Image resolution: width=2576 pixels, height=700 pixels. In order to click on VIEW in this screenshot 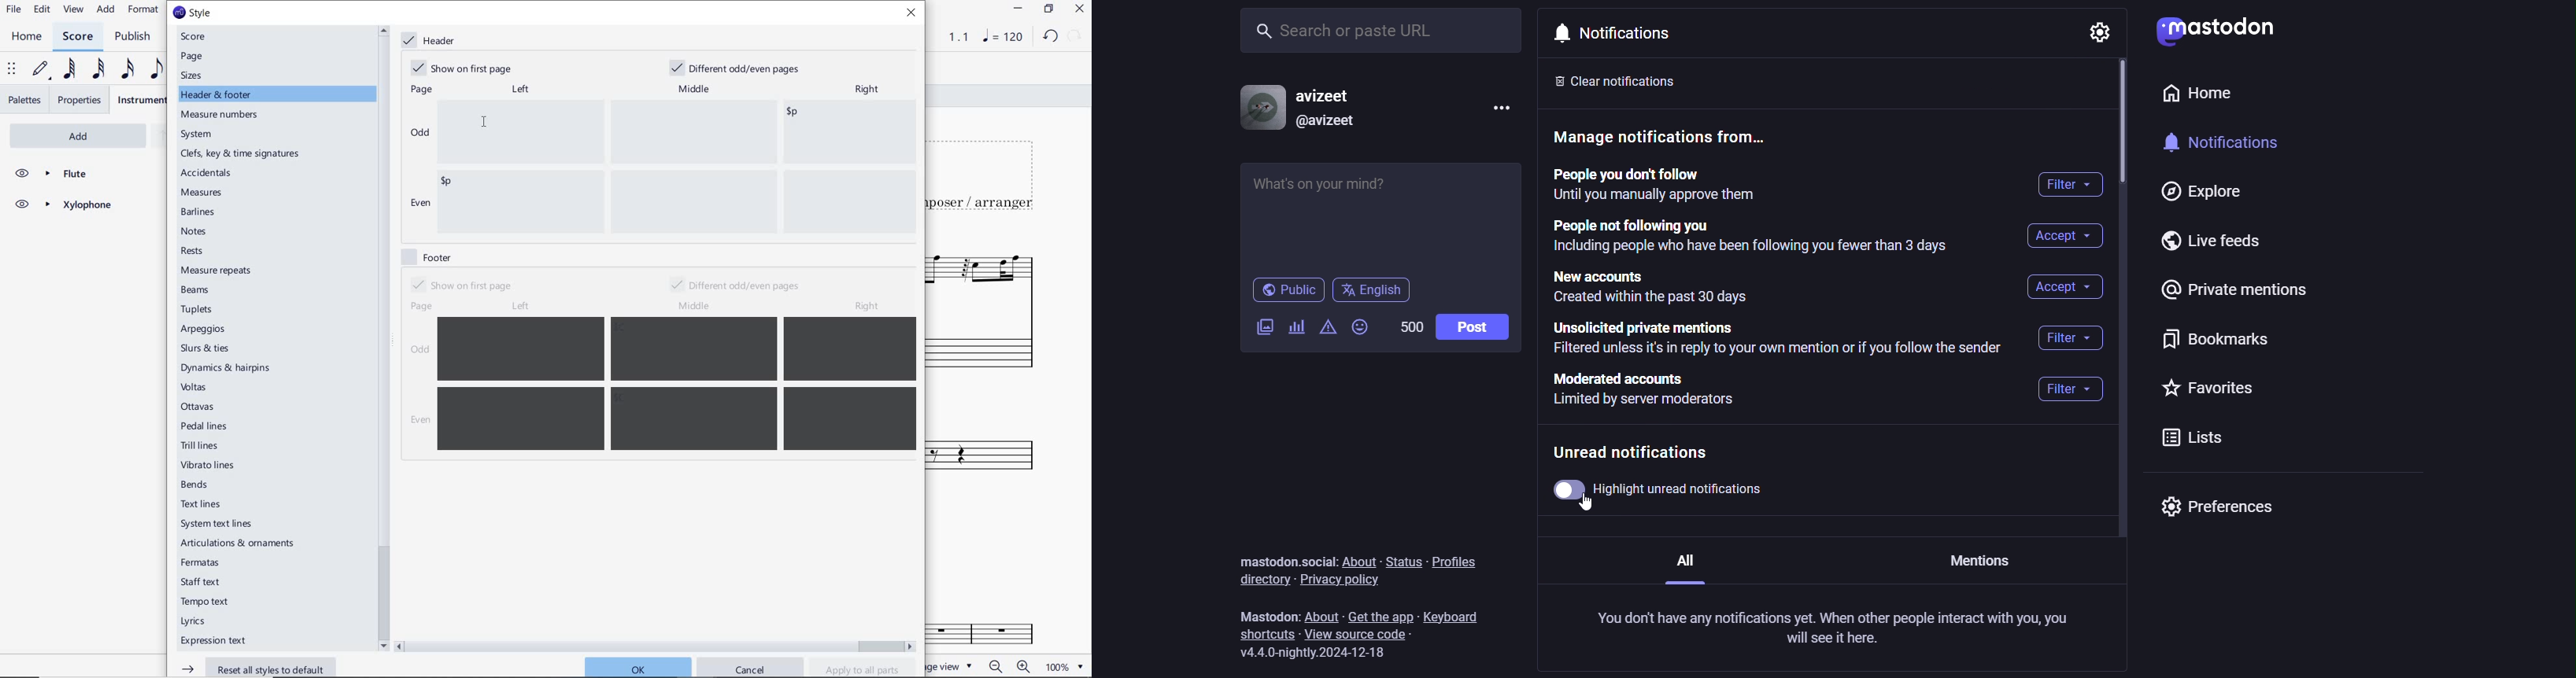, I will do `click(74, 10)`.